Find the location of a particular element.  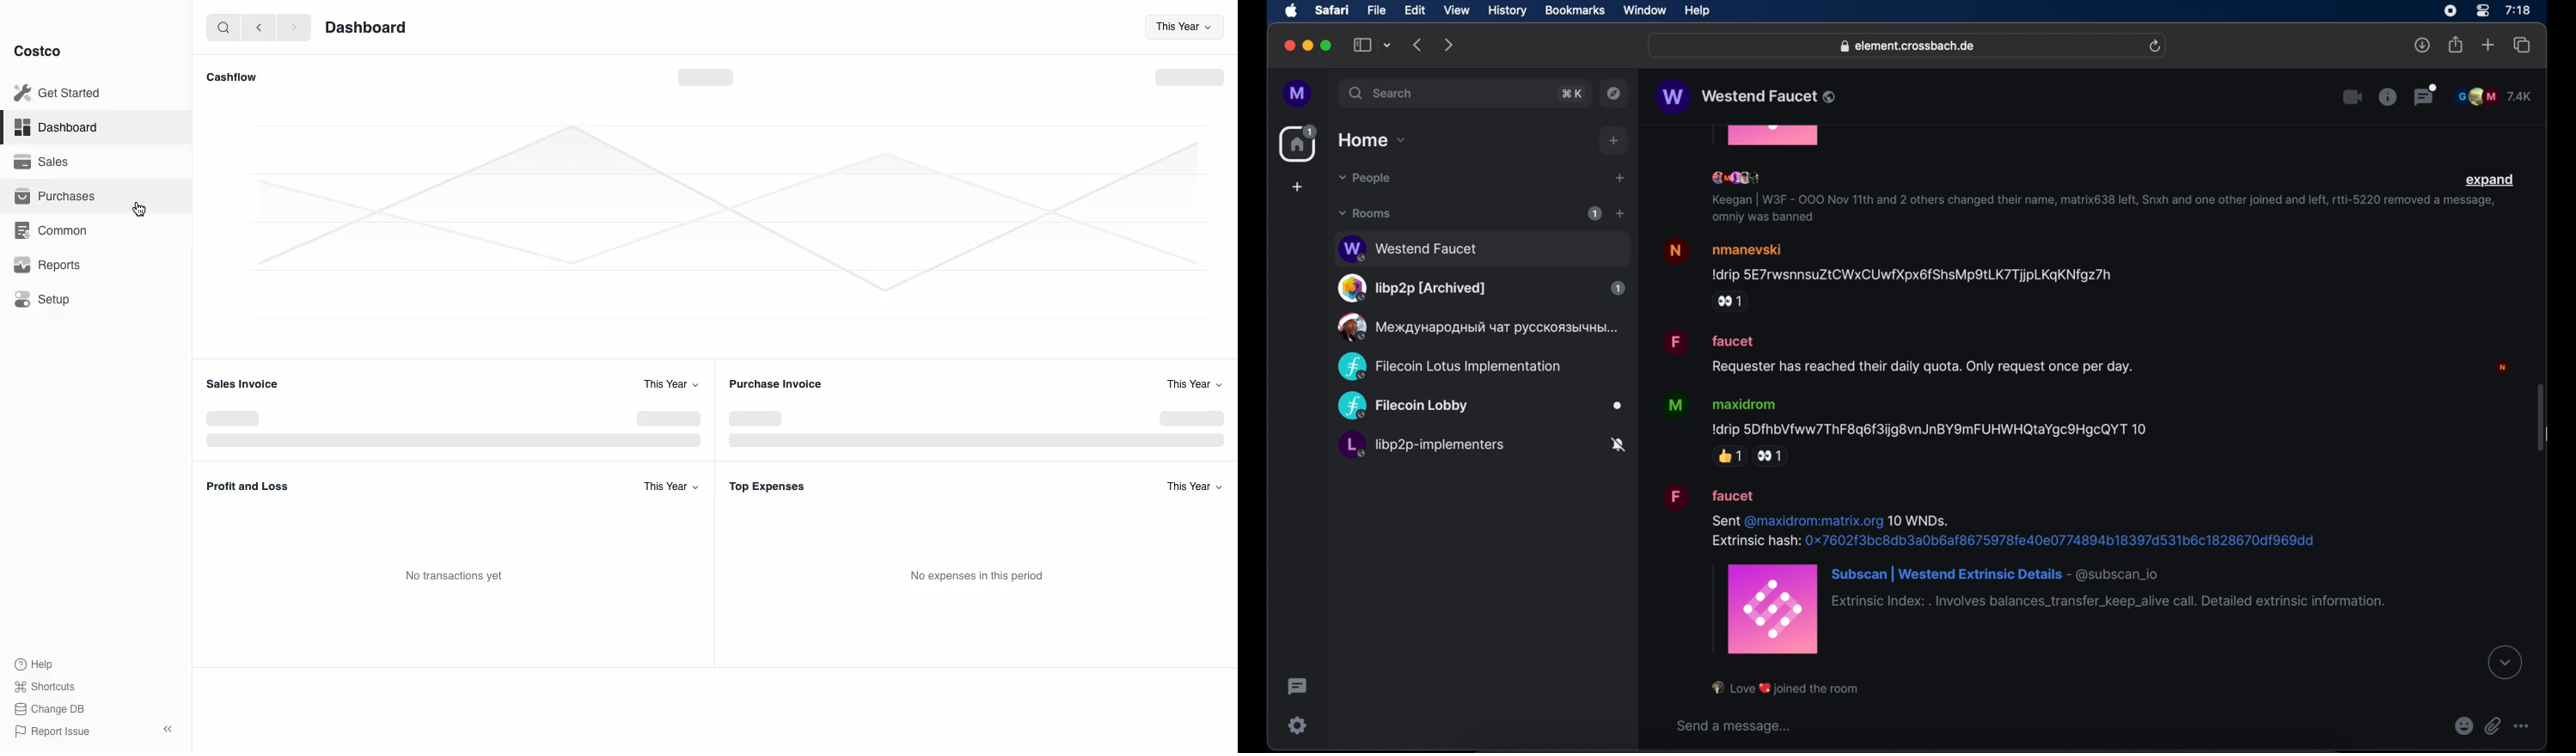

time is located at coordinates (2518, 10).